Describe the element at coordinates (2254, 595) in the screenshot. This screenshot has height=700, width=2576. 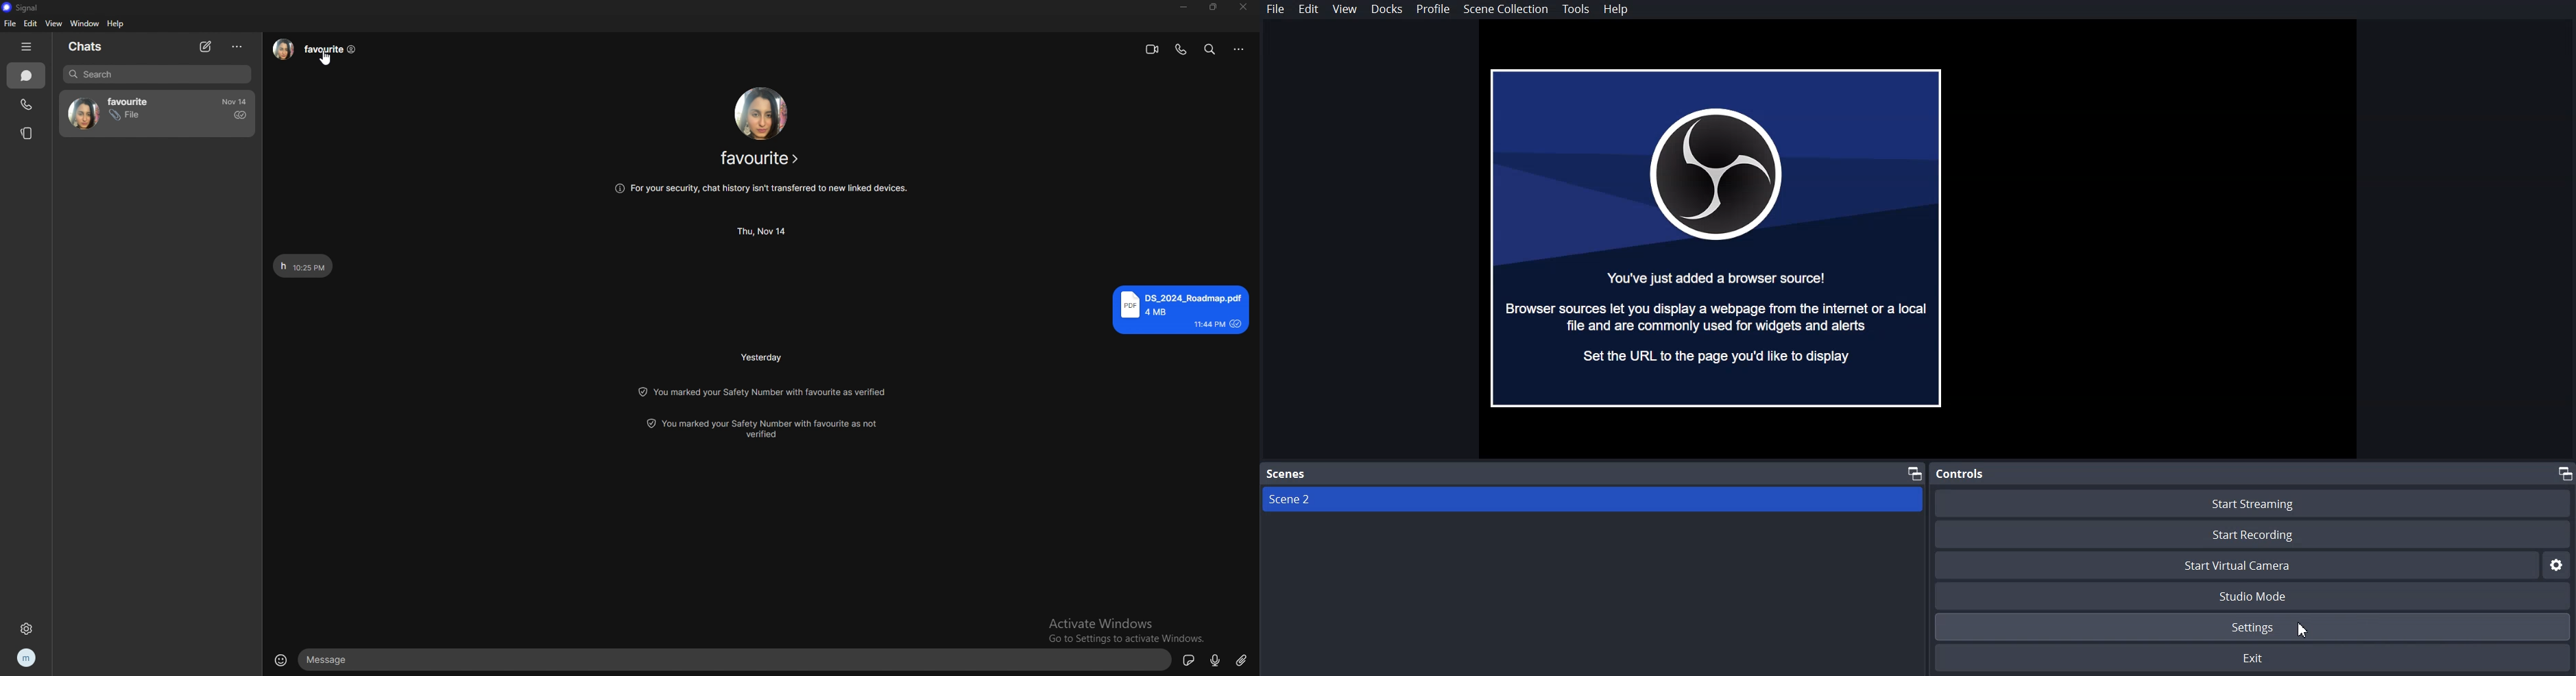
I see `Studio Mode` at that location.